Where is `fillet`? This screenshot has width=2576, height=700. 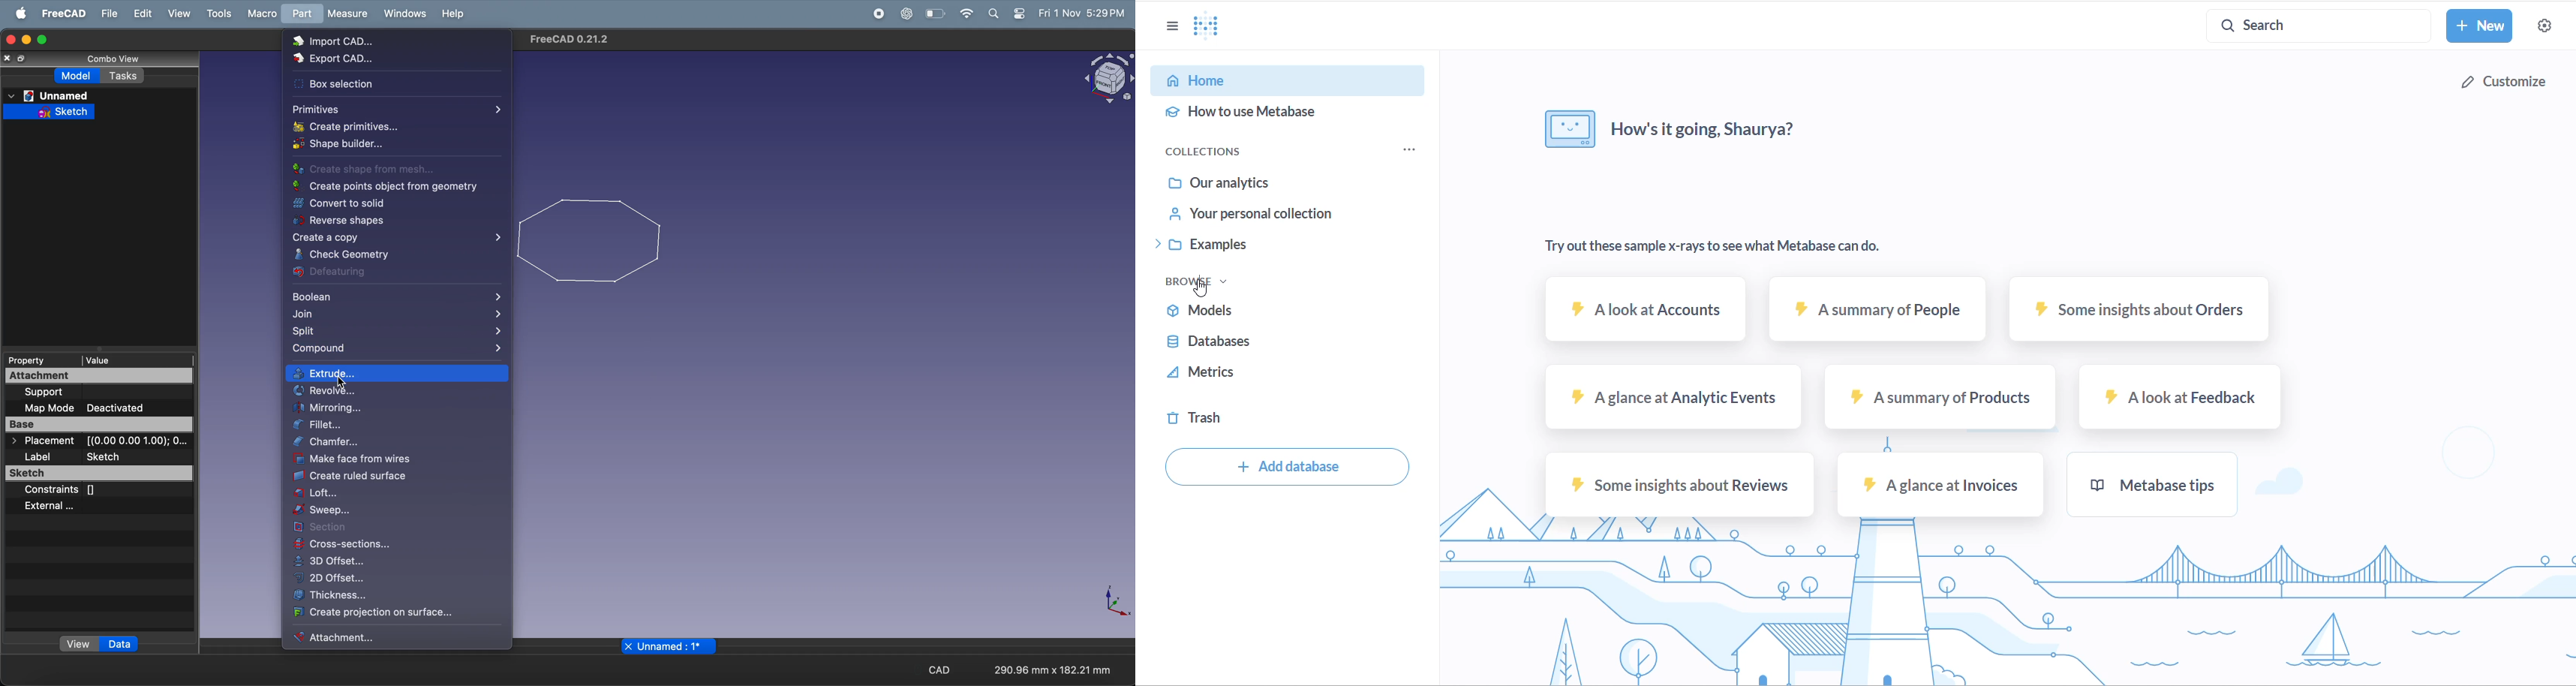 fillet is located at coordinates (401, 427).